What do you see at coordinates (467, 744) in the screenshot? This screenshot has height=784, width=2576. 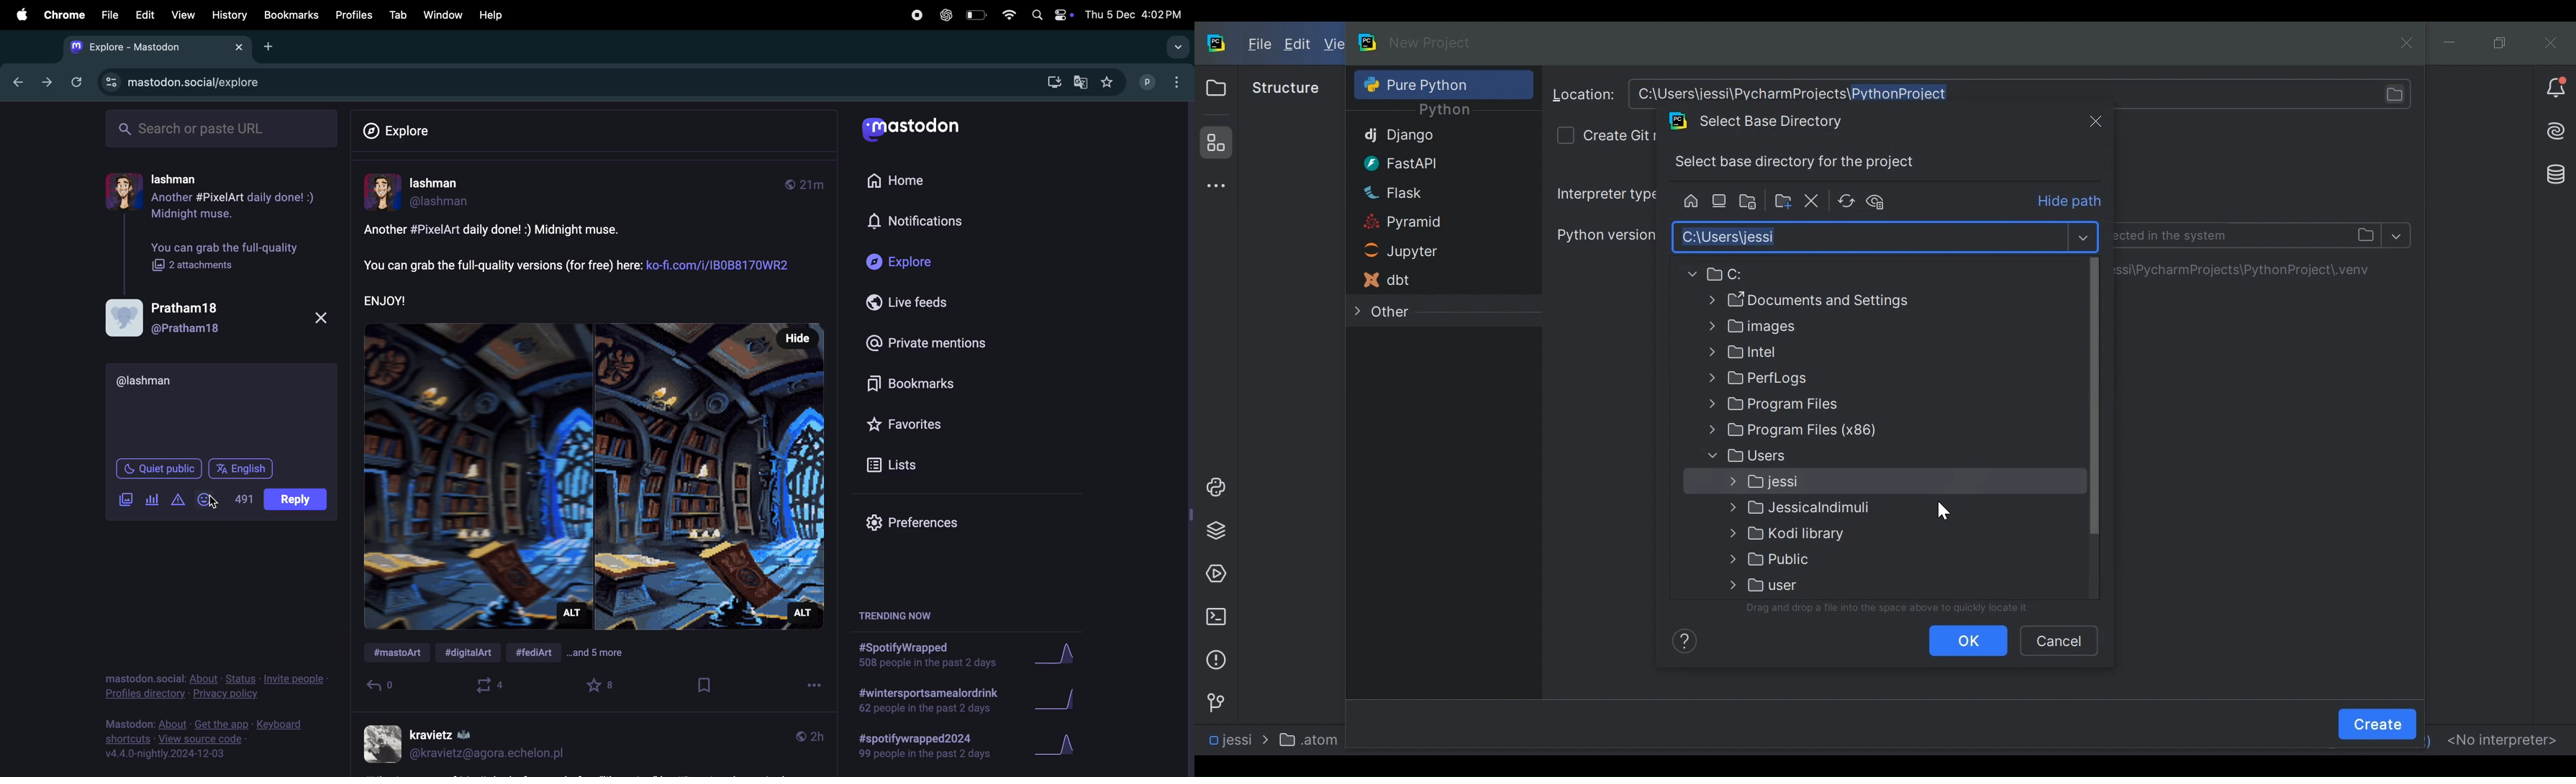 I see `user profile` at bounding box center [467, 744].